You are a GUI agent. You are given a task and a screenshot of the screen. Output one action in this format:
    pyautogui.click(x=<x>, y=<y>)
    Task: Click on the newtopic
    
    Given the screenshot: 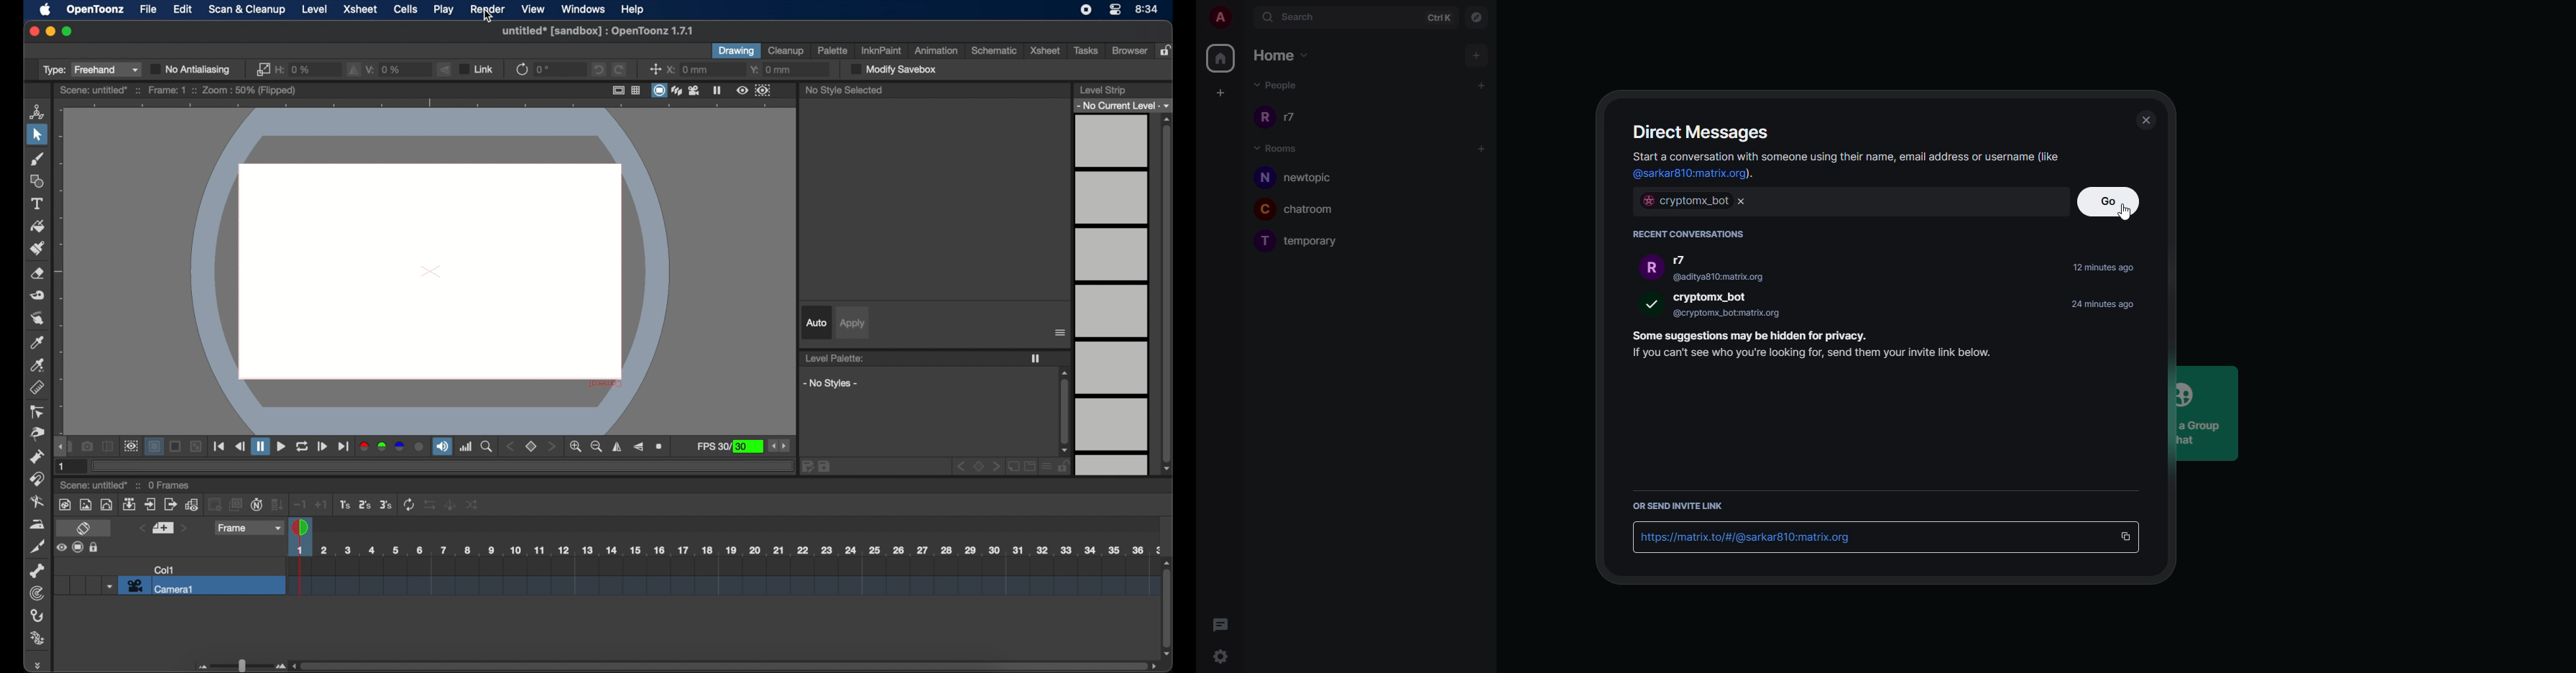 What is the action you would take?
    pyautogui.click(x=1316, y=178)
    